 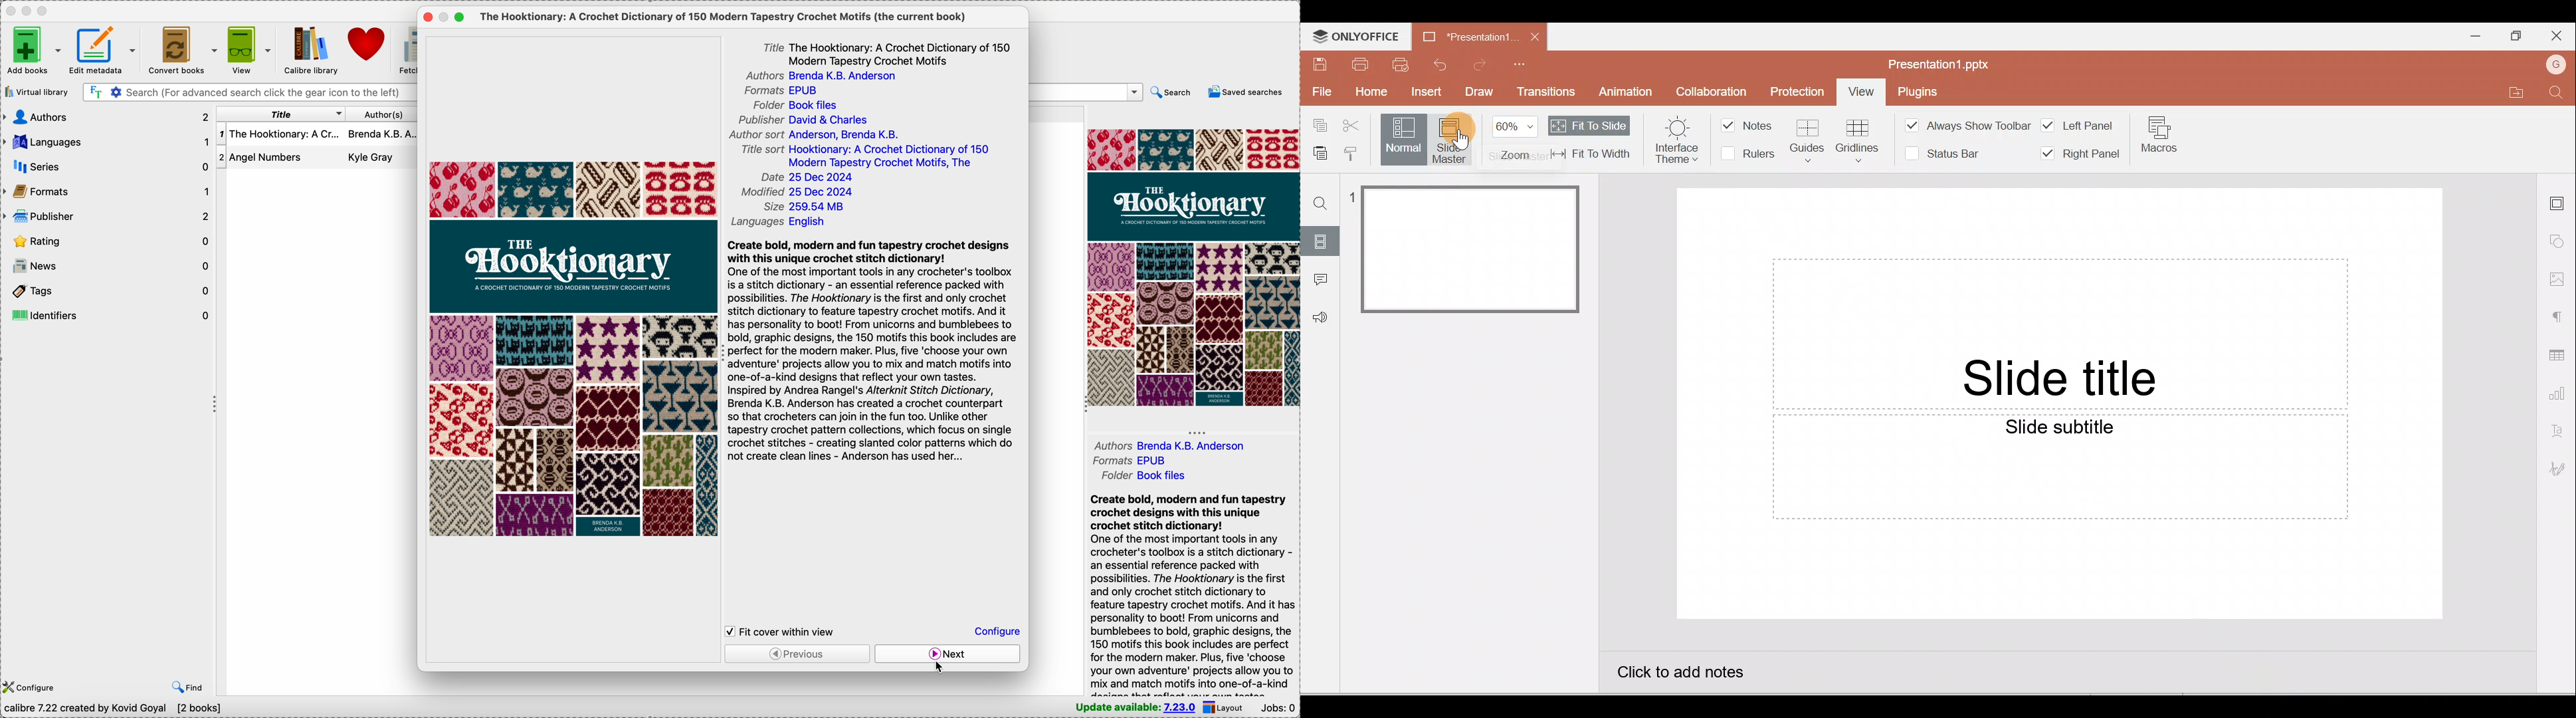 What do you see at coordinates (1751, 125) in the screenshot?
I see `Notes` at bounding box center [1751, 125].